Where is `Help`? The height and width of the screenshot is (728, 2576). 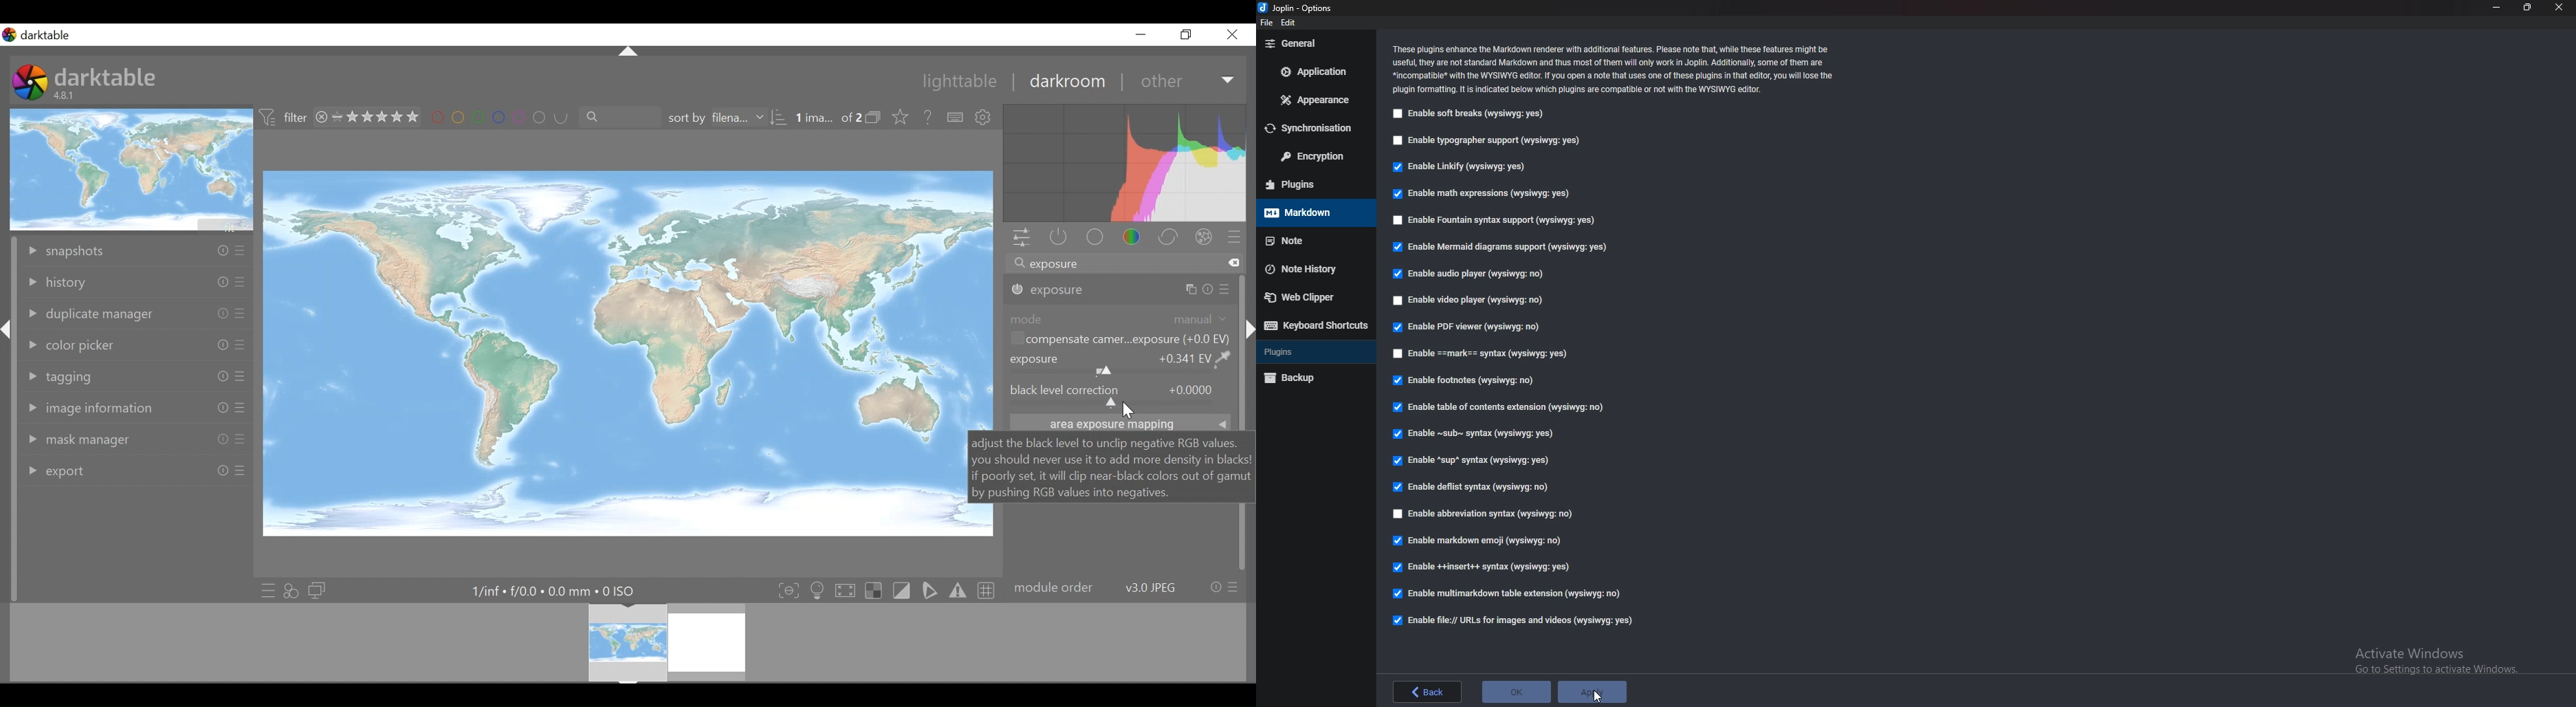 Help is located at coordinates (928, 116).